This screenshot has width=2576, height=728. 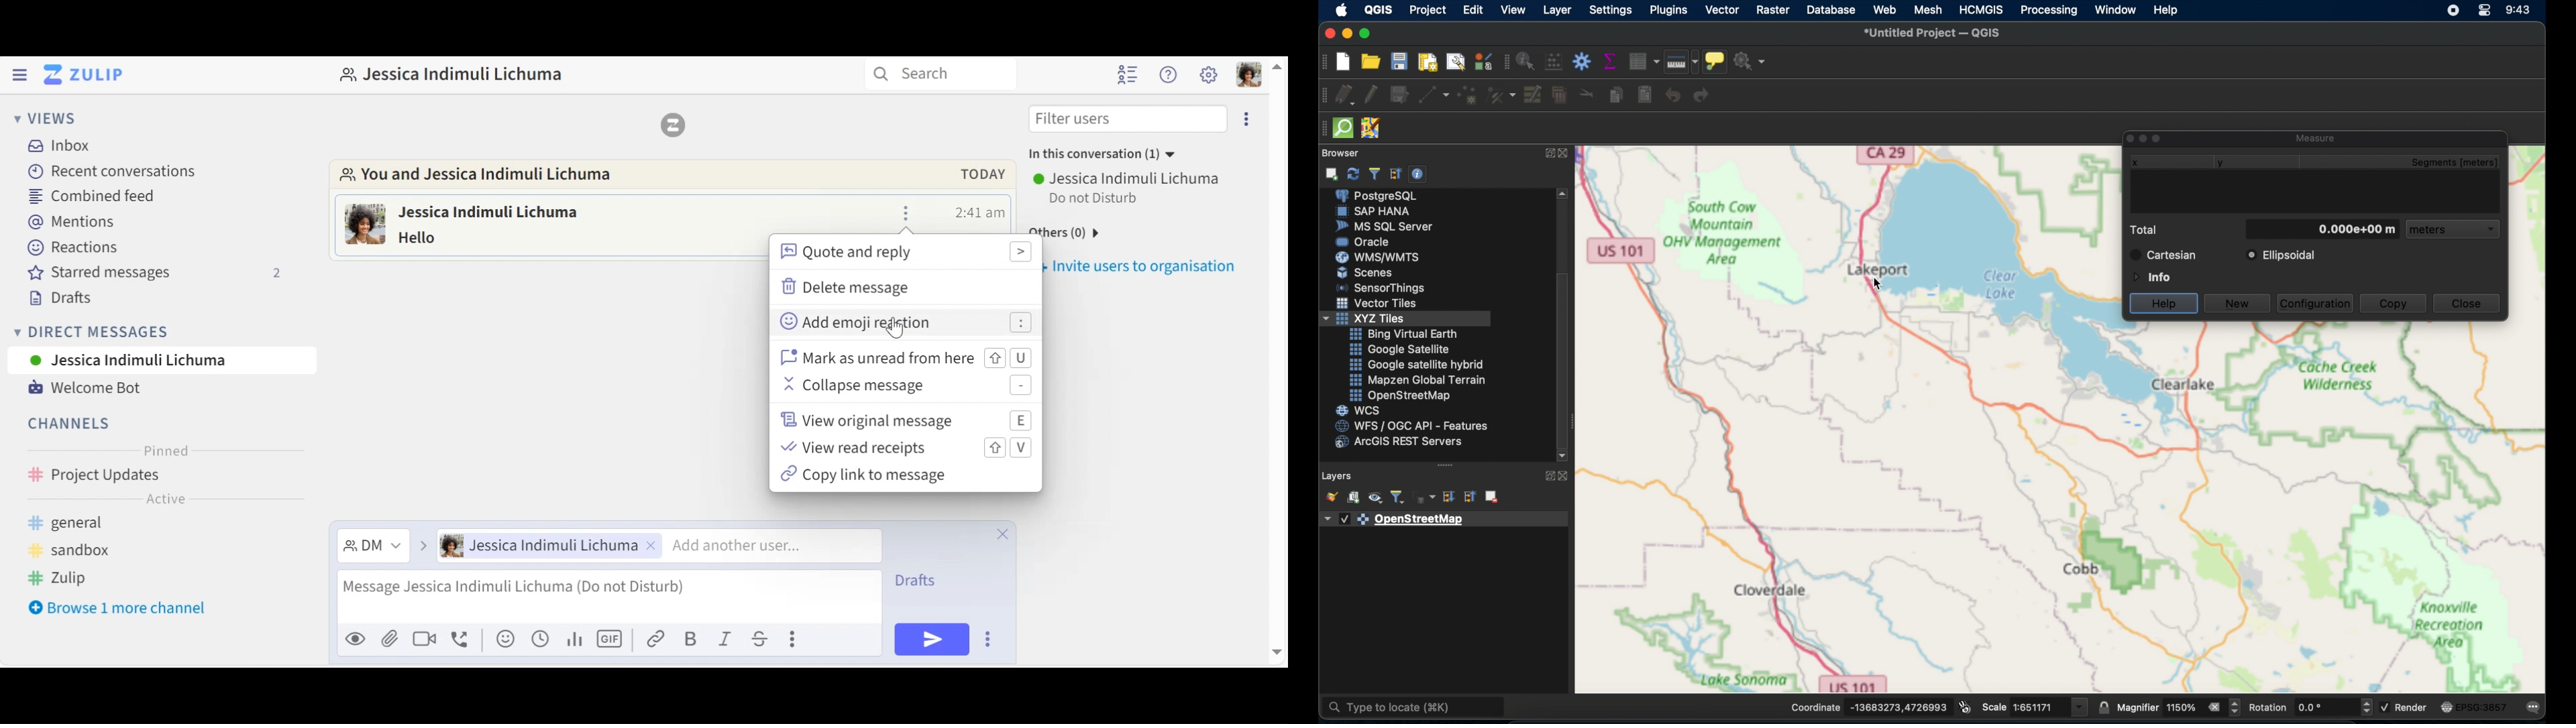 I want to click on cut features, so click(x=1585, y=93).